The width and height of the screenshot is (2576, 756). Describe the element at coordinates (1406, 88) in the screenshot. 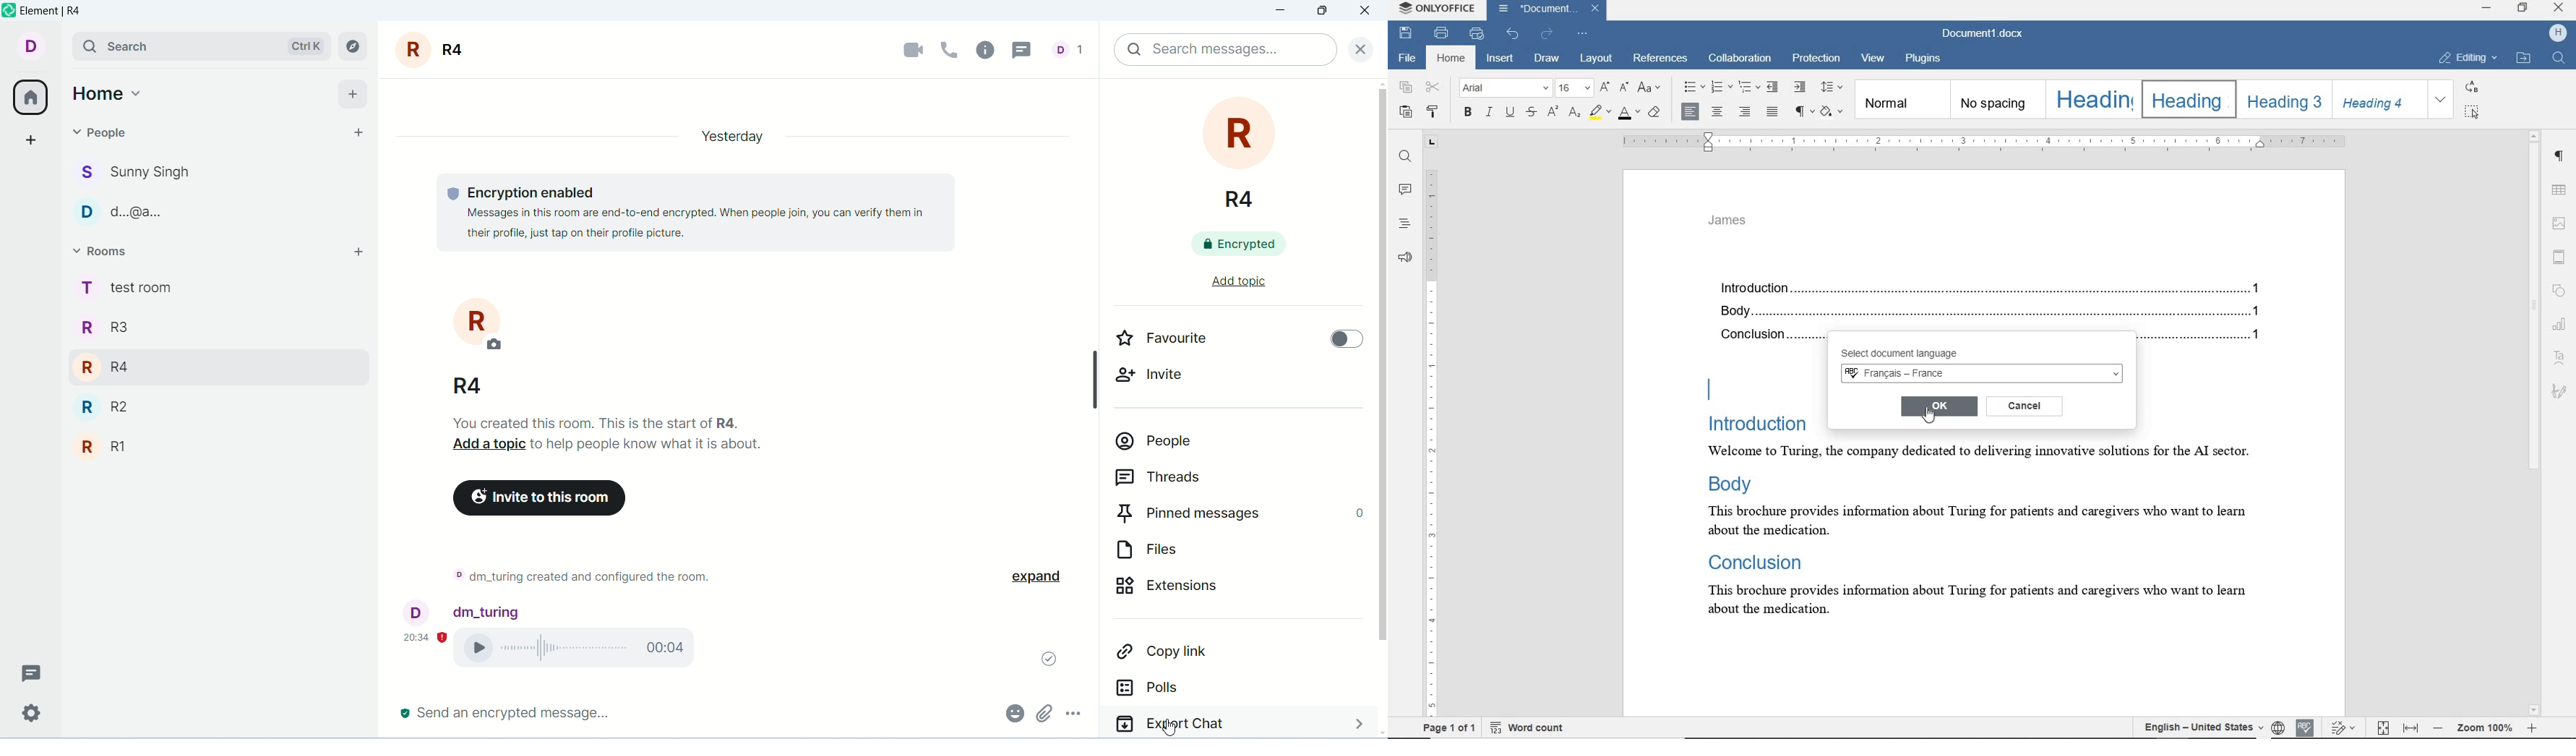

I see `copy` at that location.